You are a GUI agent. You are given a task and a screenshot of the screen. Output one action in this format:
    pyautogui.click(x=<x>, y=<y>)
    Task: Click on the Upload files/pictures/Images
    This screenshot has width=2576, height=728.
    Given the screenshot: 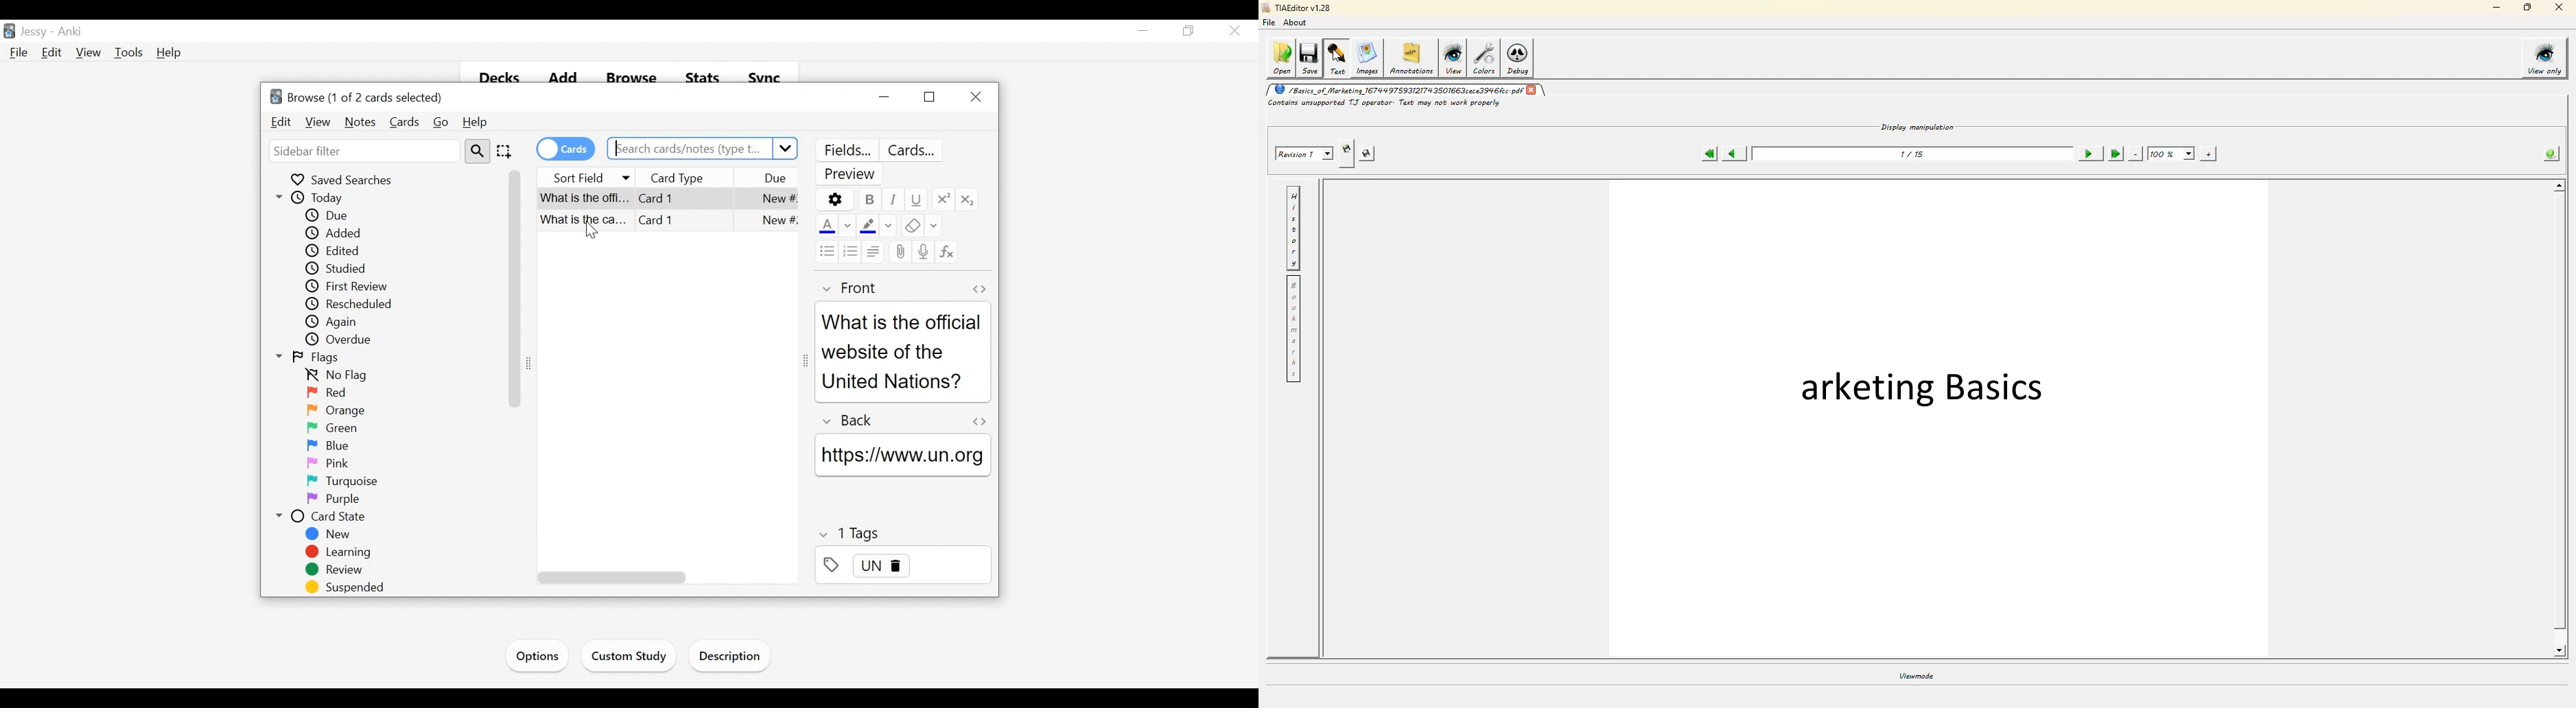 What is the action you would take?
    pyautogui.click(x=899, y=253)
    